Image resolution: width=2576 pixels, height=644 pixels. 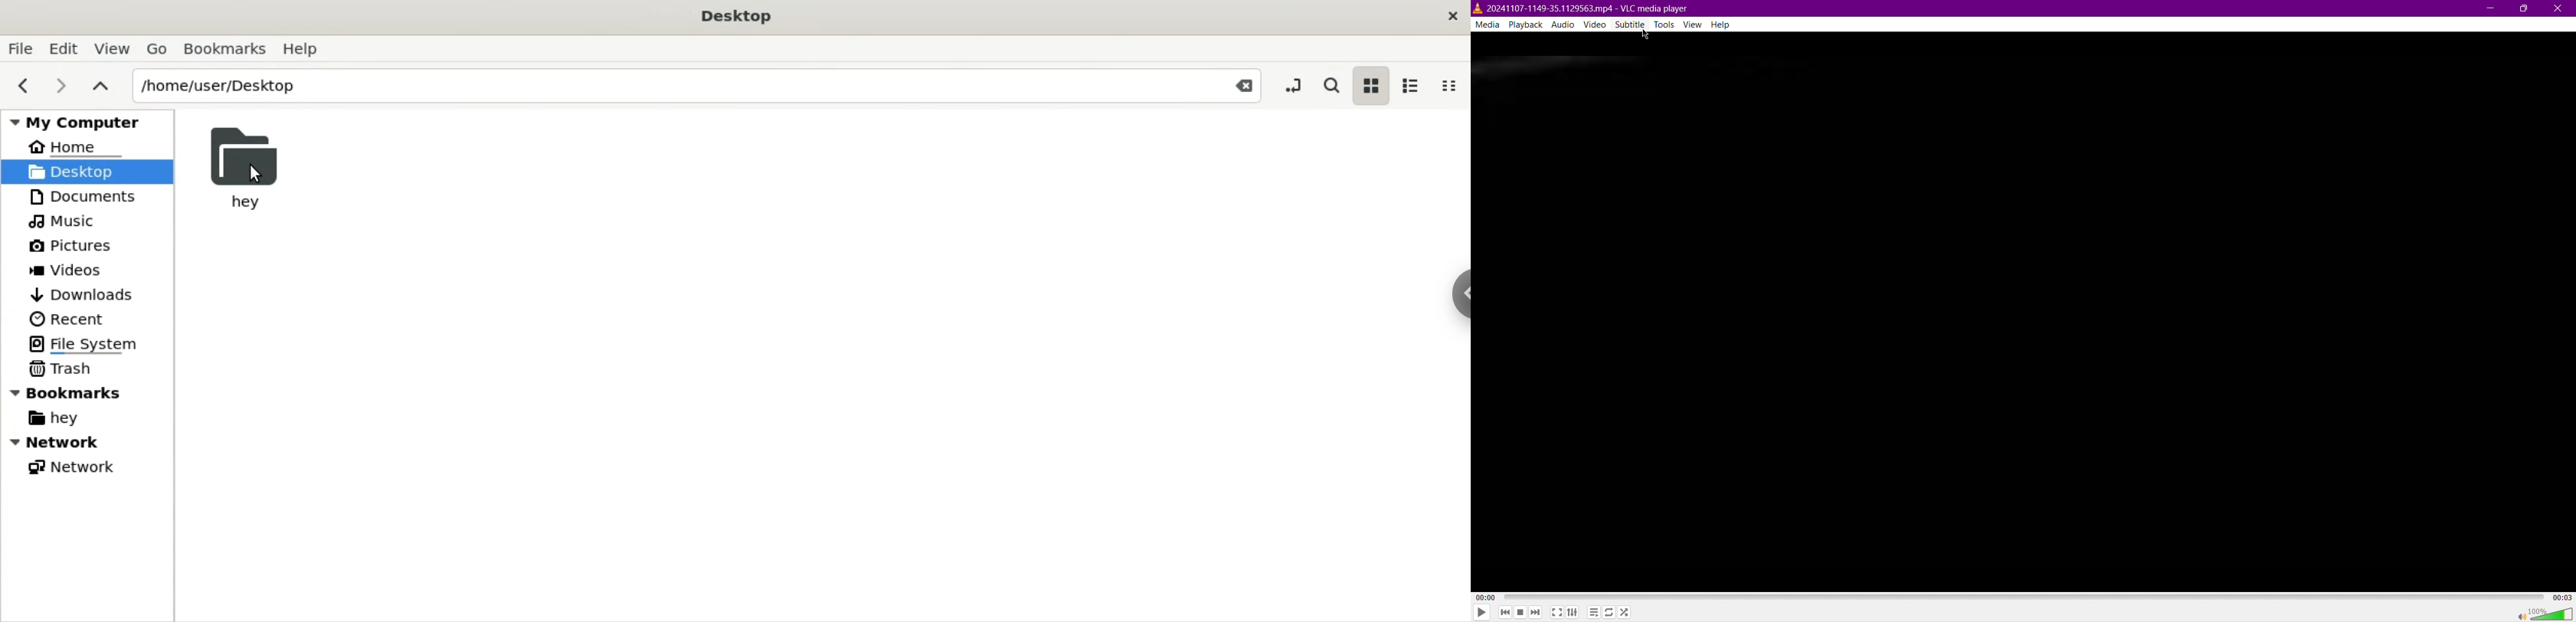 I want to click on Extended Settings, so click(x=1573, y=613).